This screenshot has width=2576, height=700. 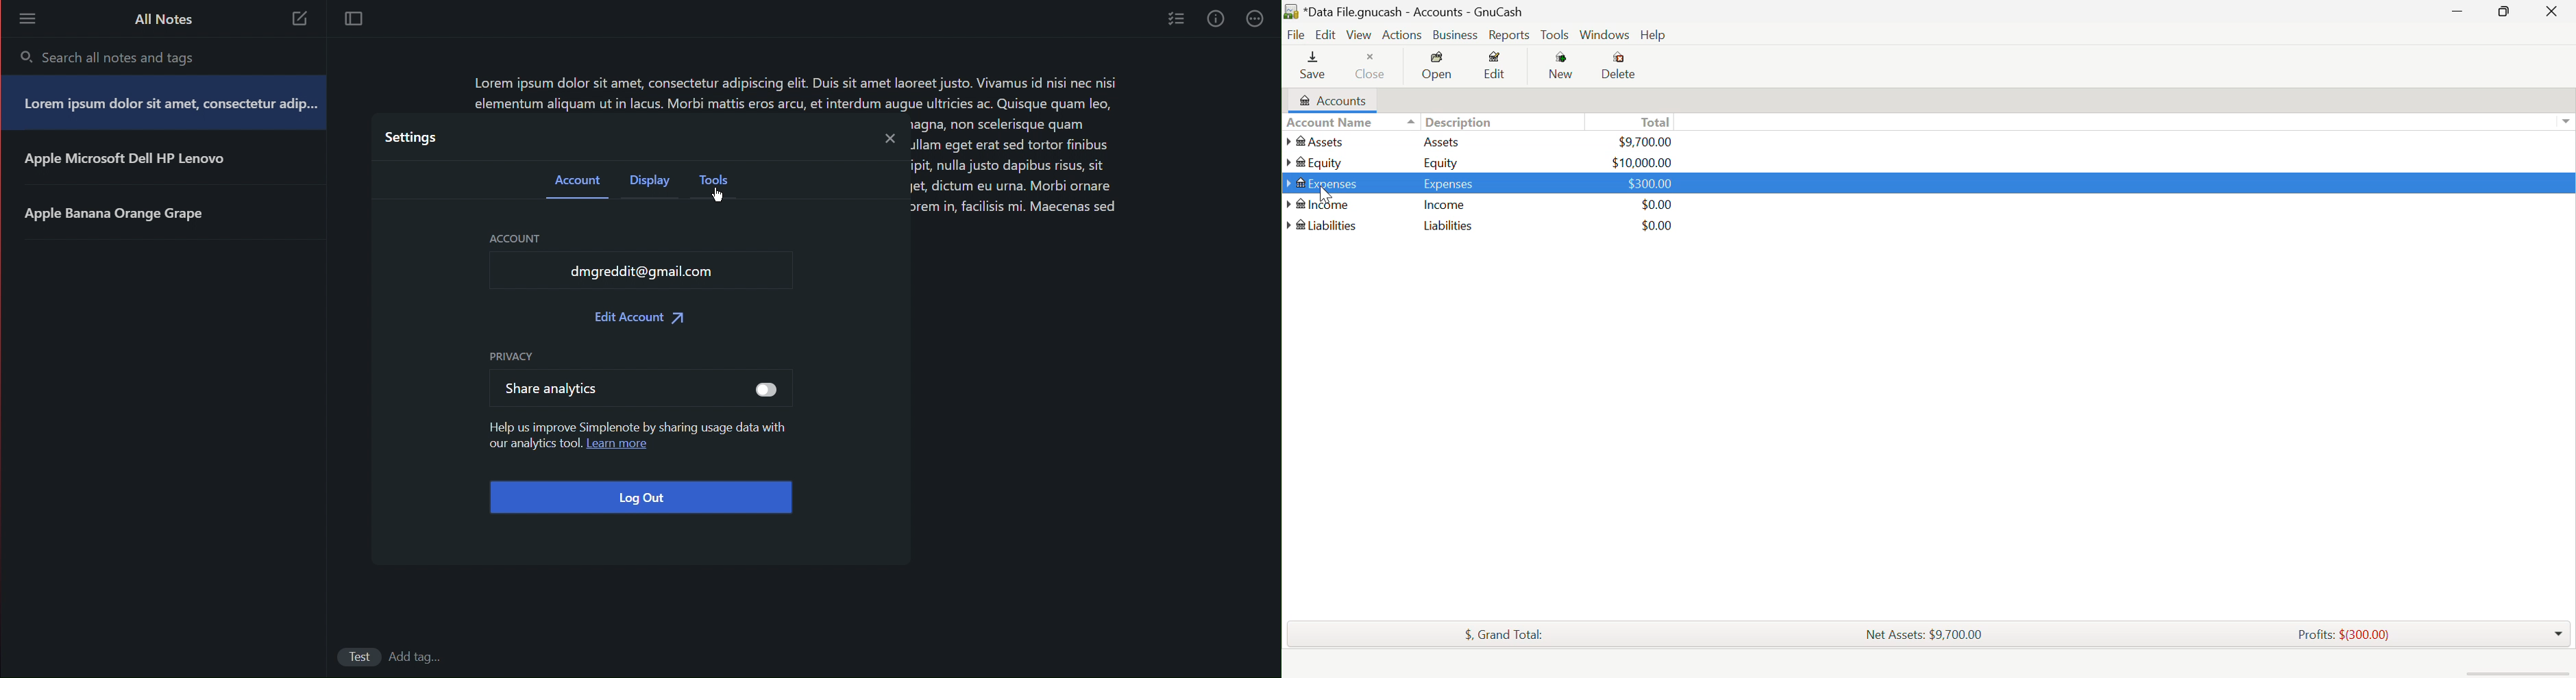 I want to click on Info, so click(x=1216, y=19).